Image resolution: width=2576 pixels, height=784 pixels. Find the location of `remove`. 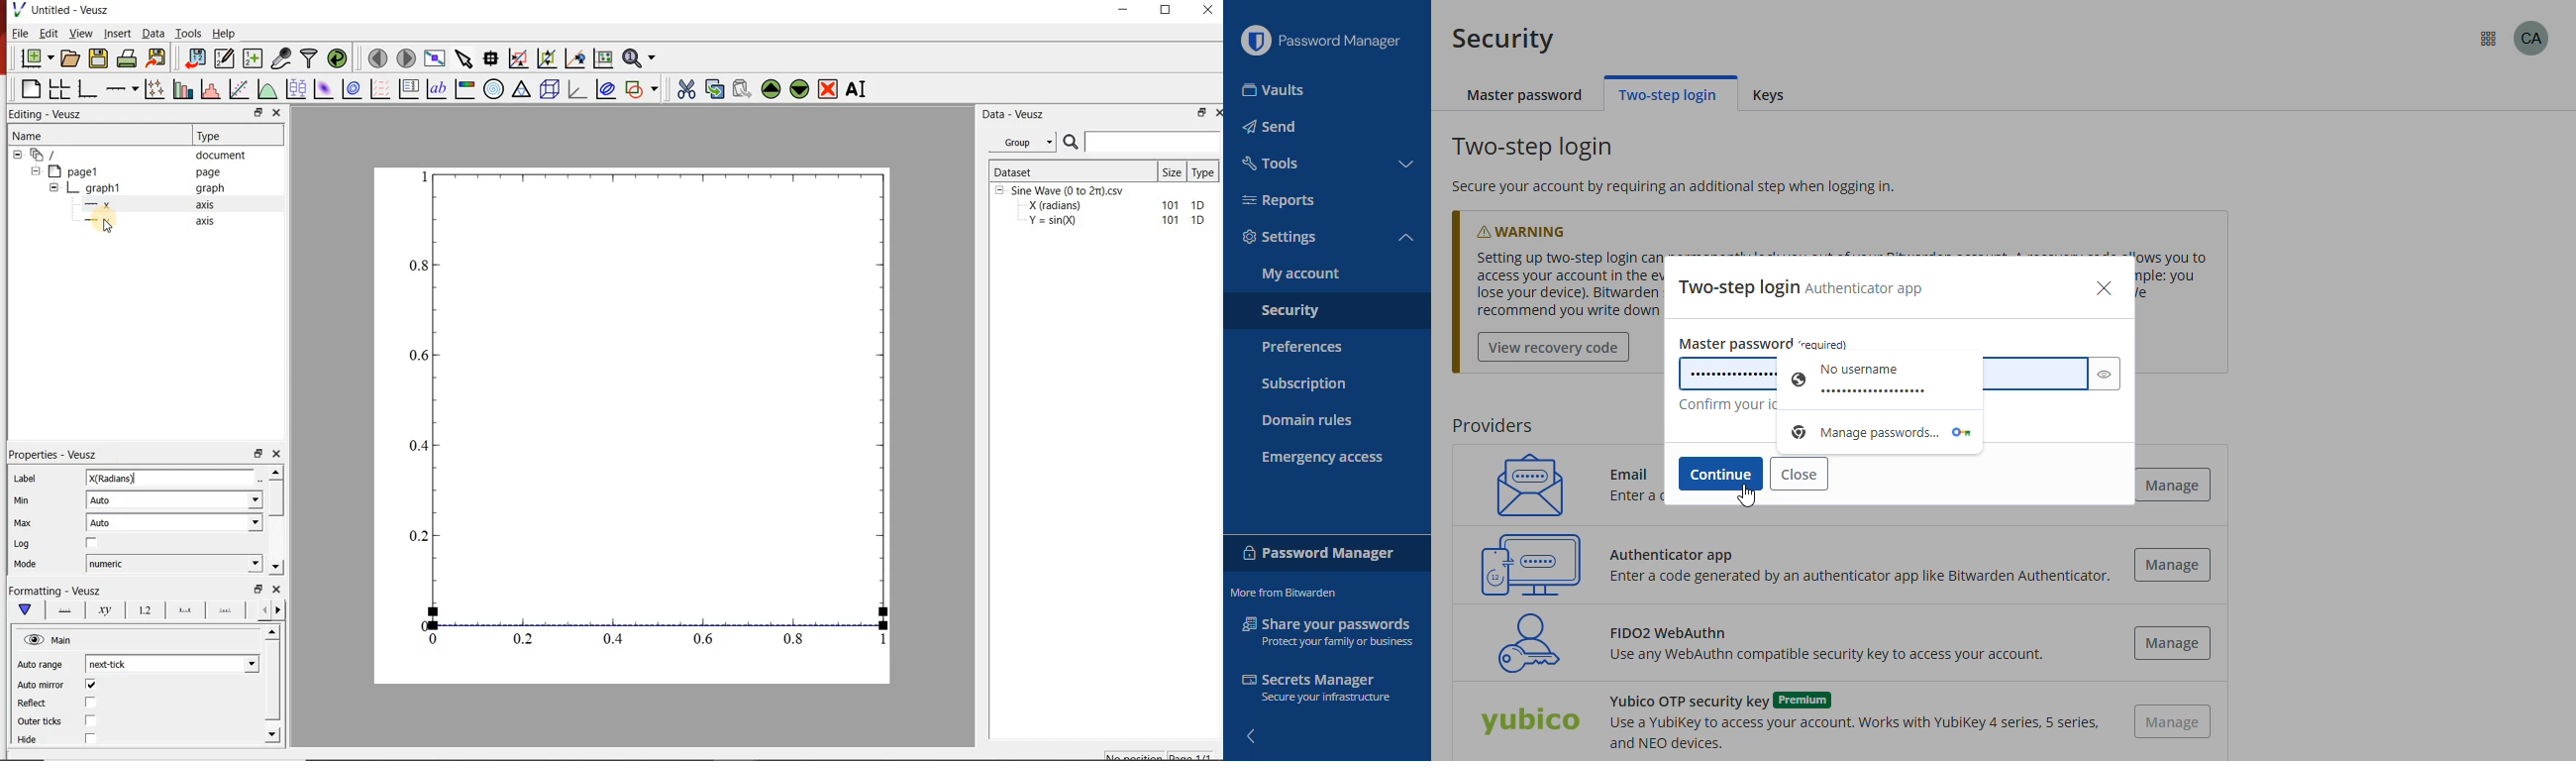

remove is located at coordinates (828, 89).